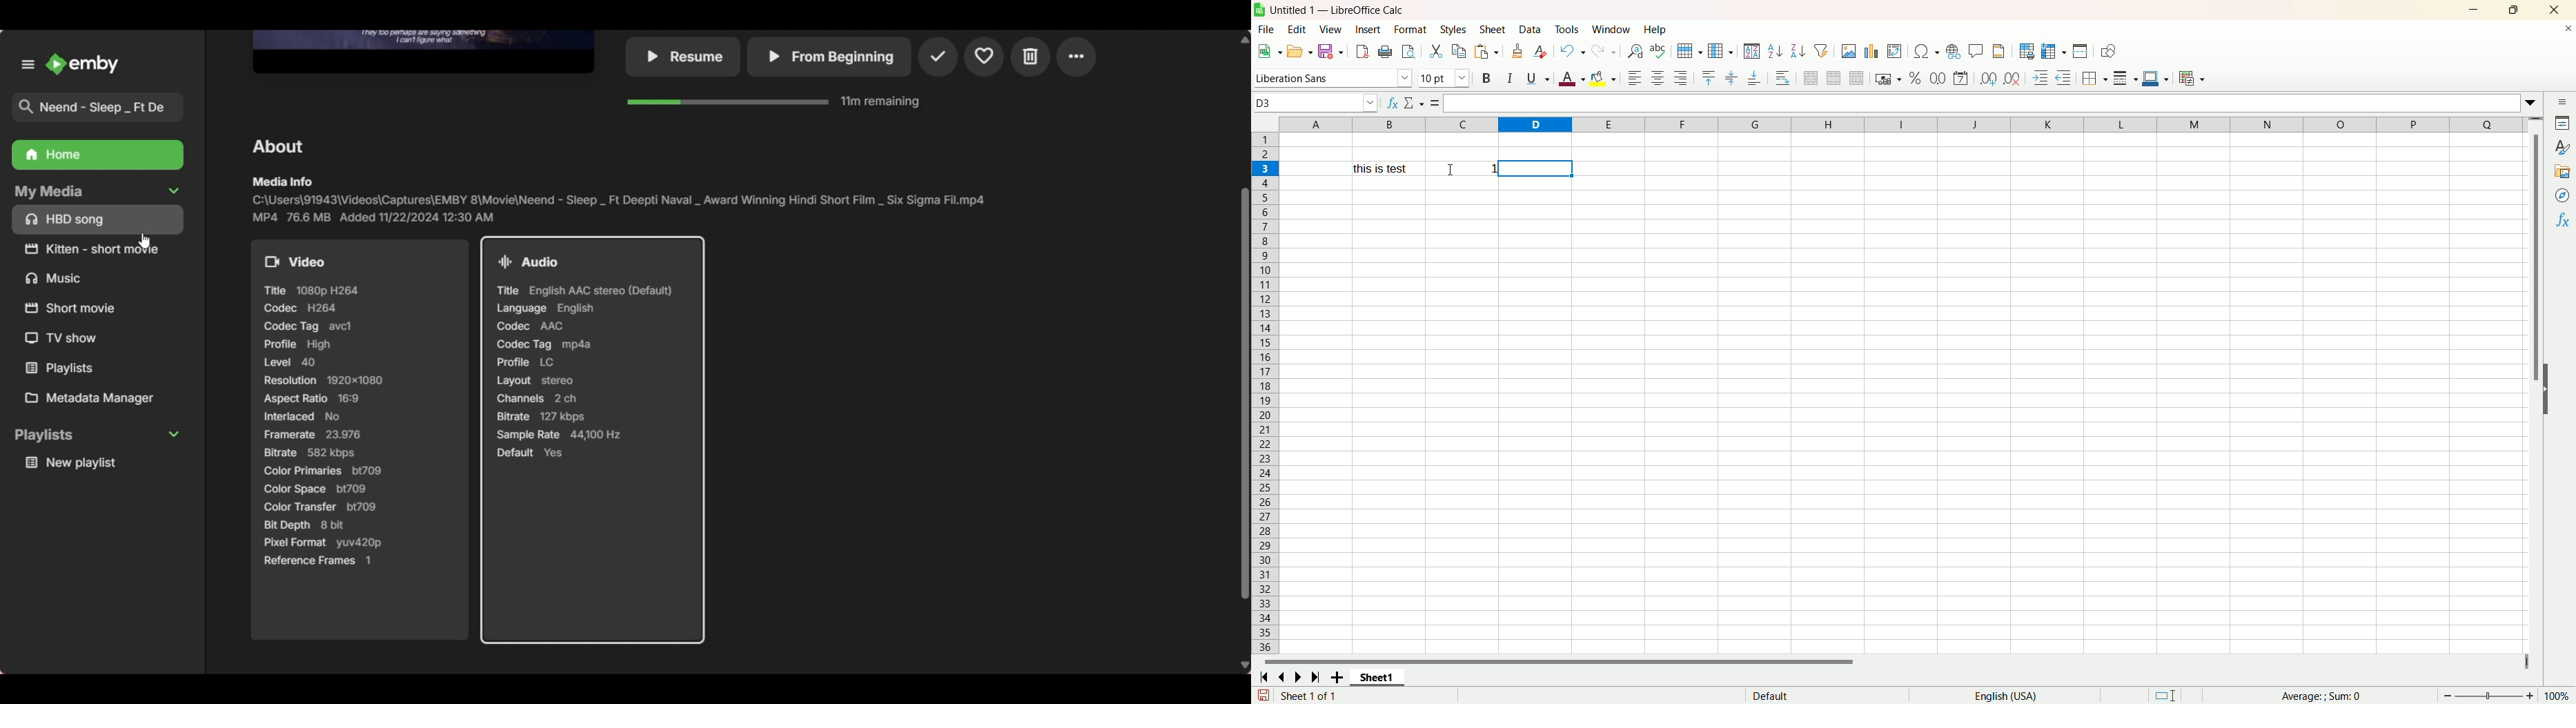 The height and width of the screenshot is (728, 2576). I want to click on Cursor, so click(1451, 169).